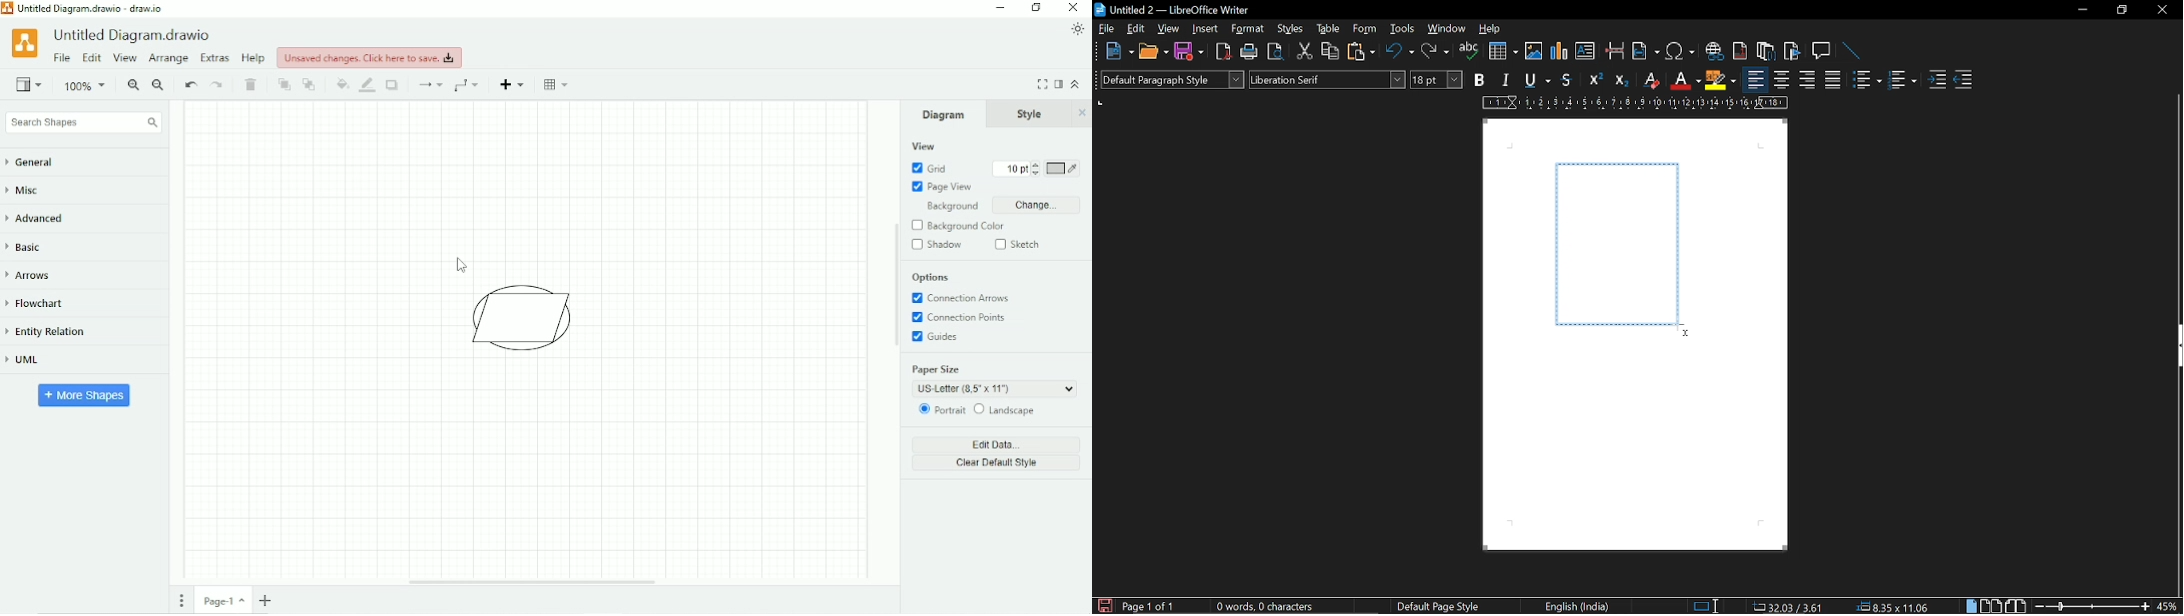  What do you see at coordinates (182, 600) in the screenshot?
I see `Pages` at bounding box center [182, 600].